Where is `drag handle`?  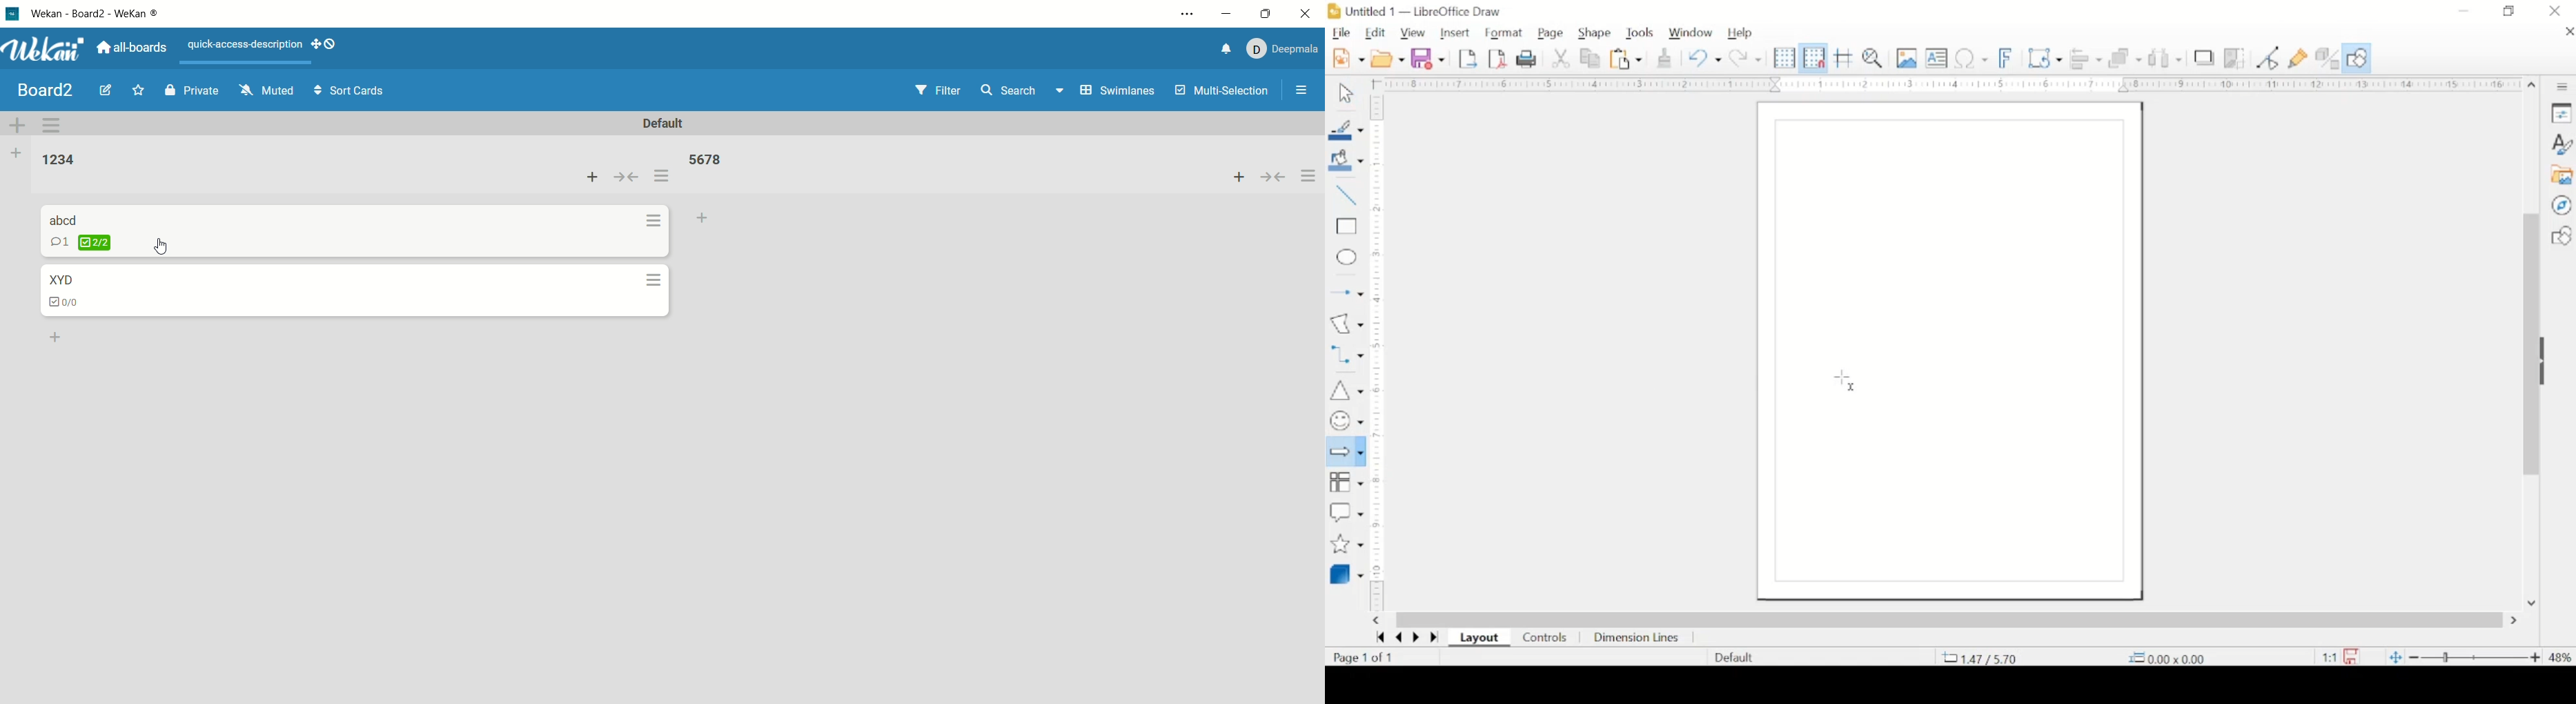 drag handle is located at coordinates (2546, 360).